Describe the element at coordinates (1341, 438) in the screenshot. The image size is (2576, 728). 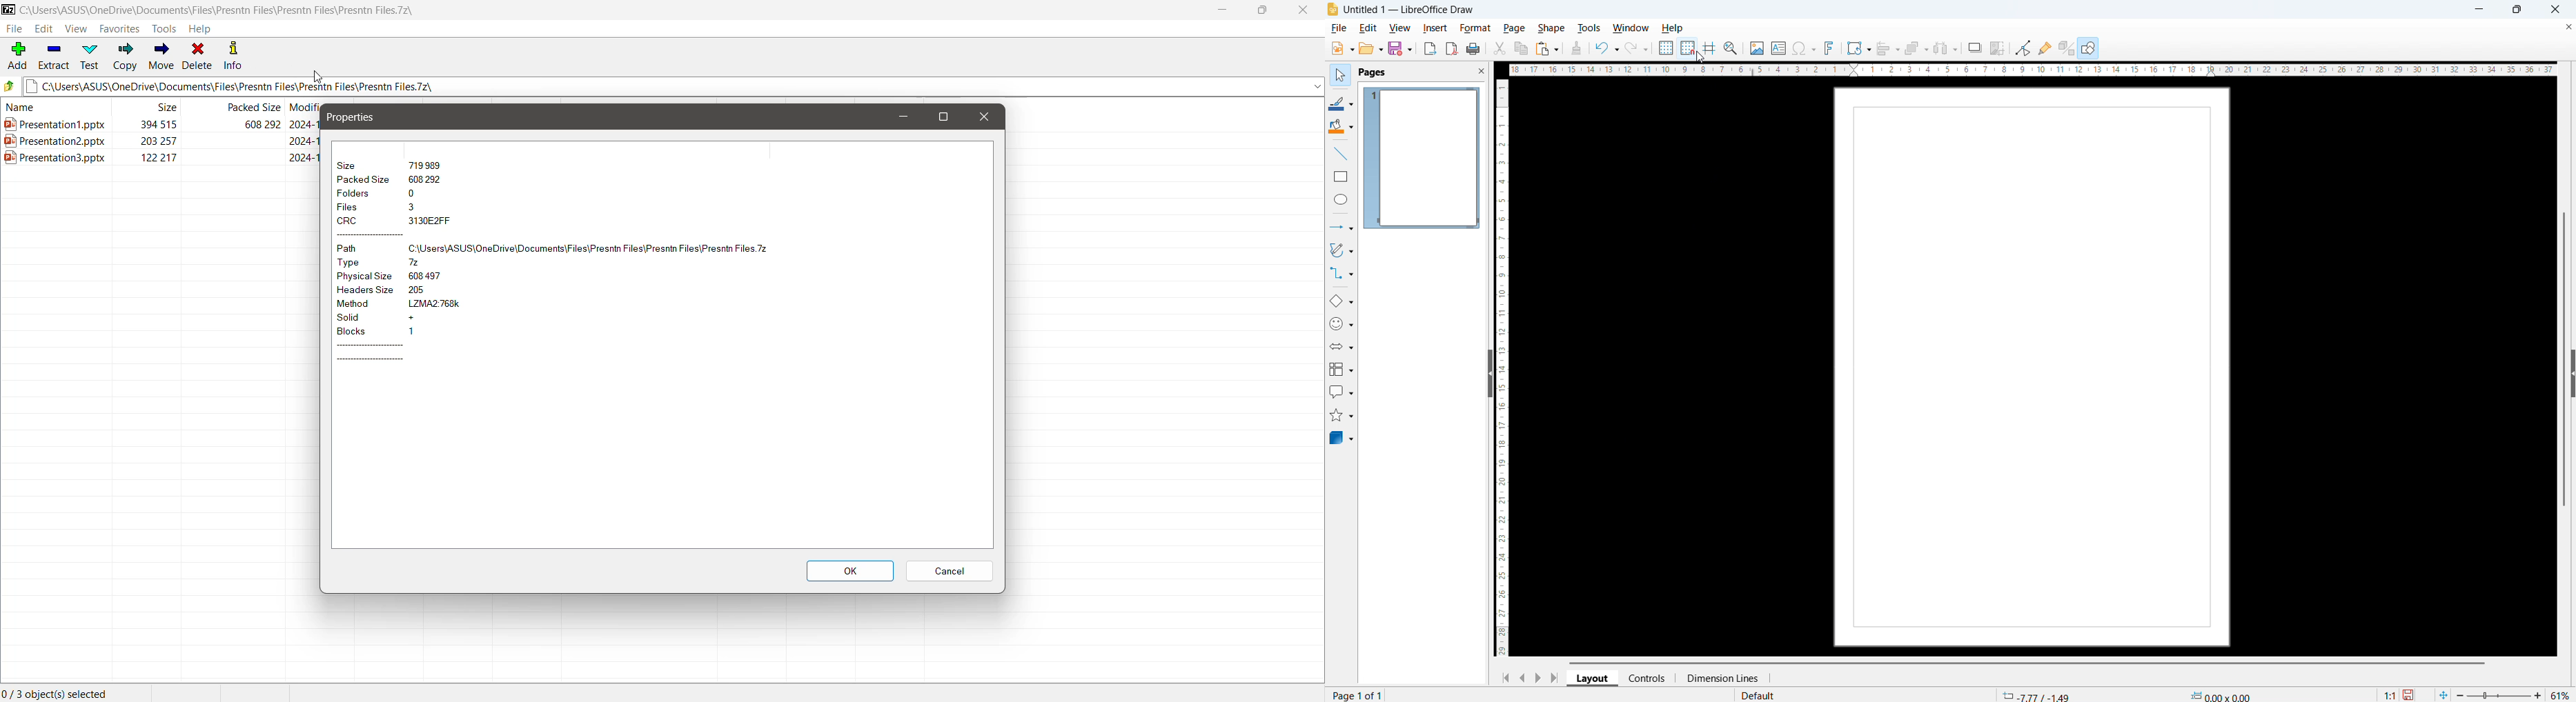
I see `3D objects` at that location.